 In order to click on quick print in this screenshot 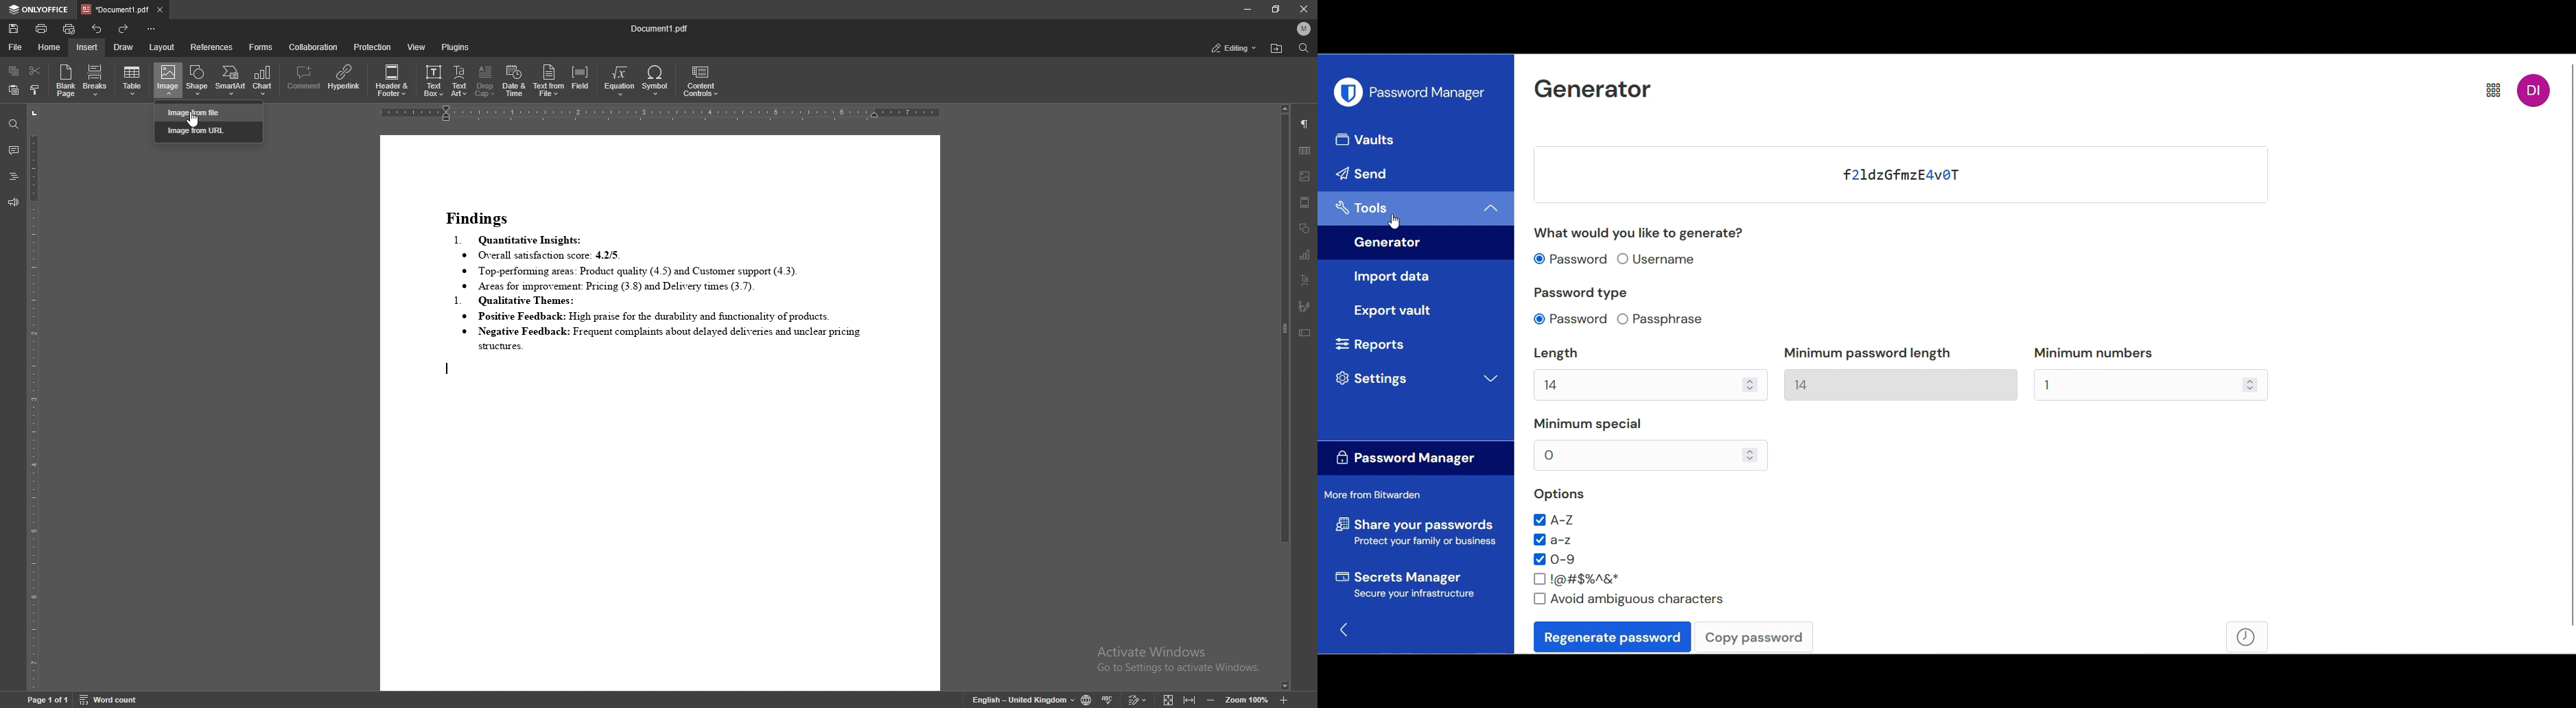, I will do `click(70, 28)`.